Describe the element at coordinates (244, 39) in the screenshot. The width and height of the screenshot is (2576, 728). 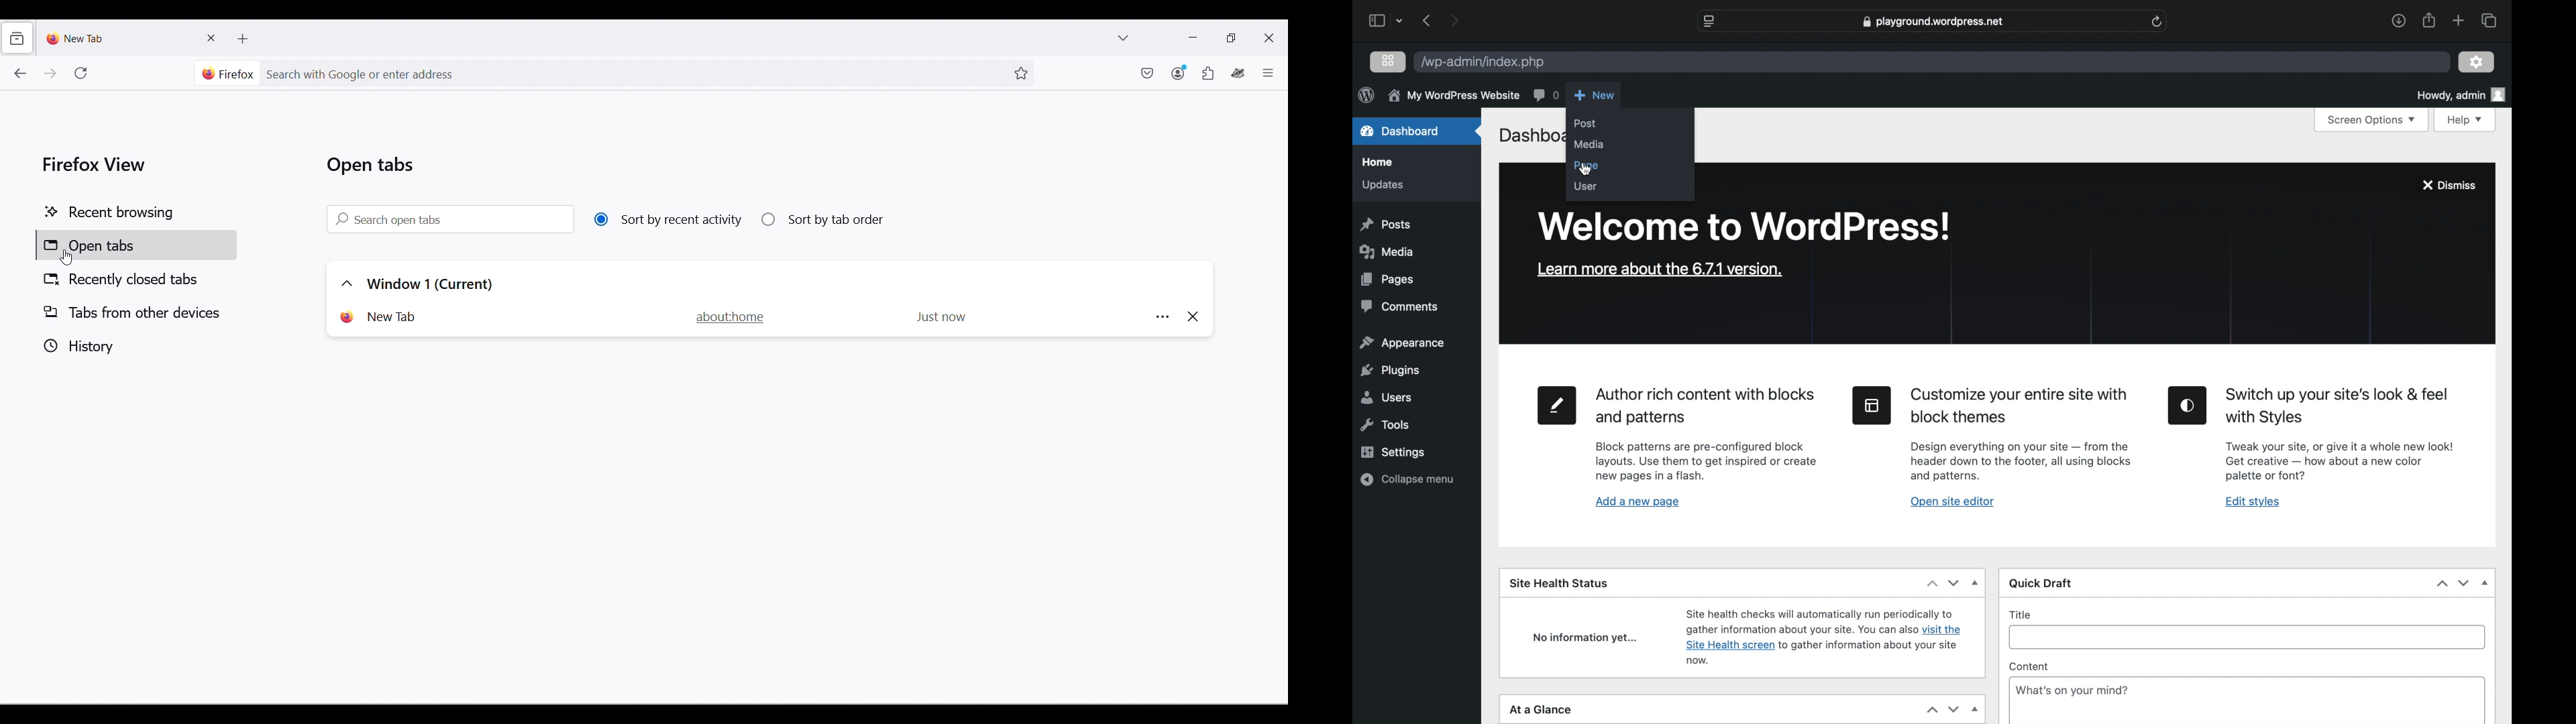
I see `Add new tab` at that location.